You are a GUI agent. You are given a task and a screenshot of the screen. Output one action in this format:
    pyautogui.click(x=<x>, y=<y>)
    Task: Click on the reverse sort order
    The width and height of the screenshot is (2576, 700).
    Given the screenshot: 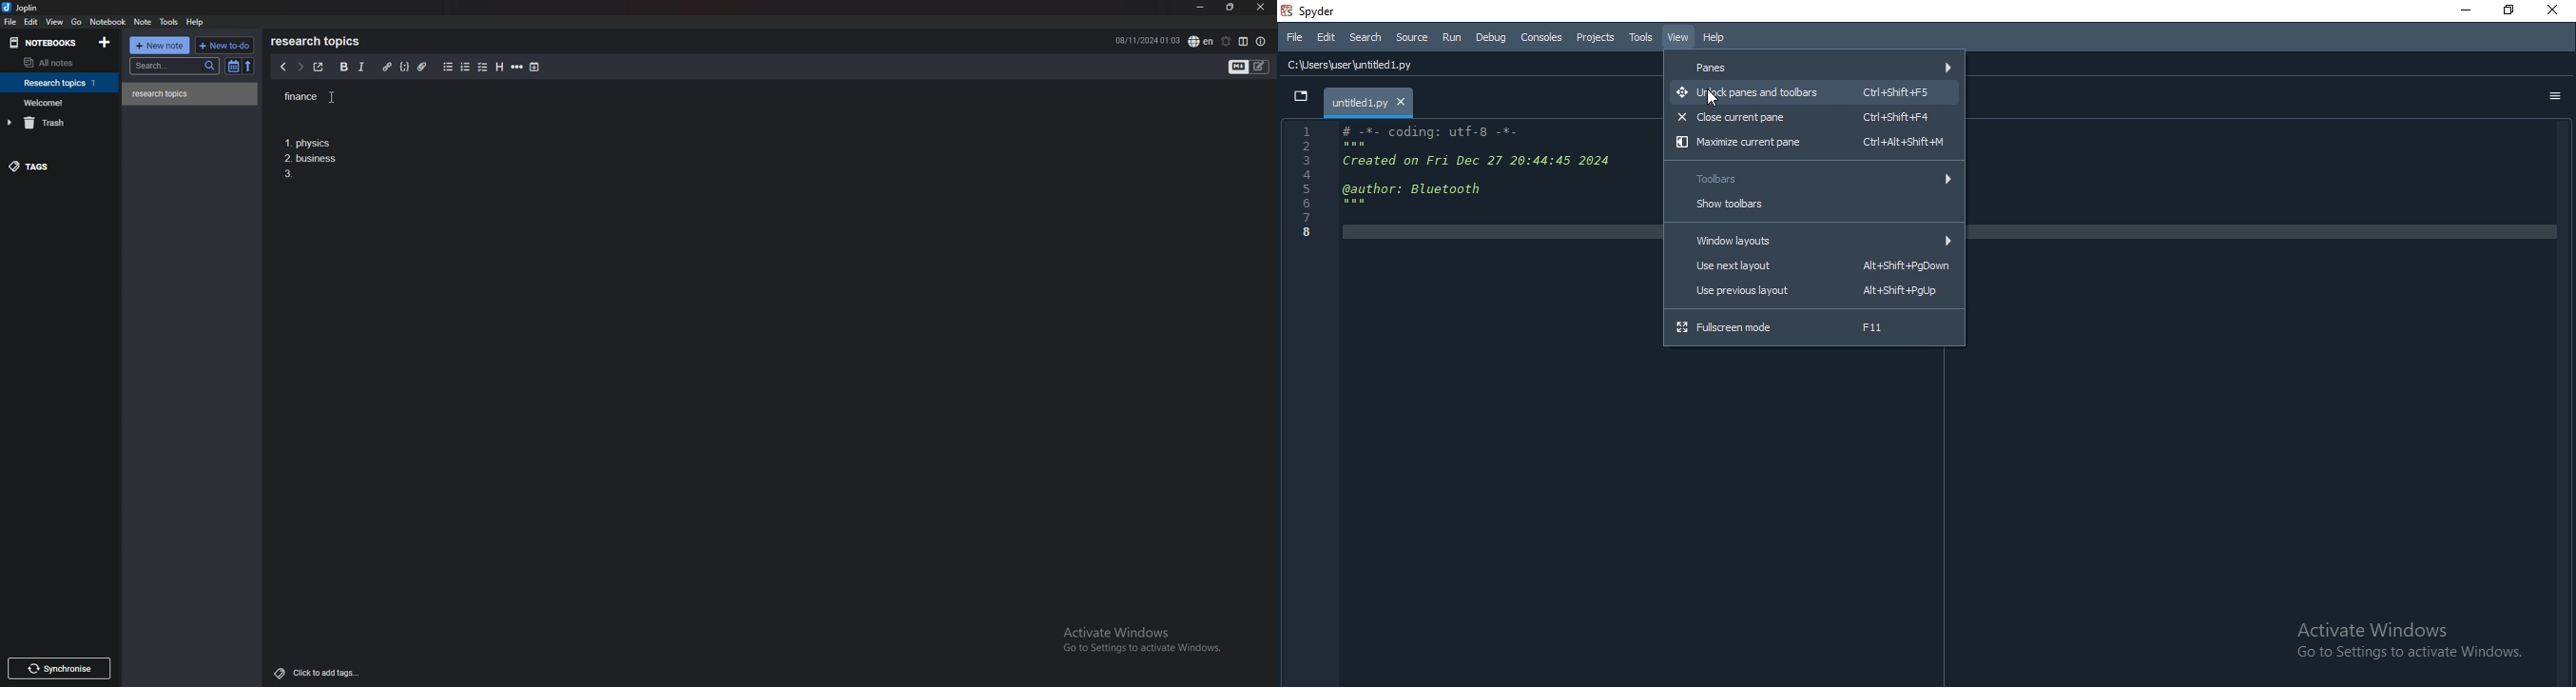 What is the action you would take?
    pyautogui.click(x=247, y=66)
    